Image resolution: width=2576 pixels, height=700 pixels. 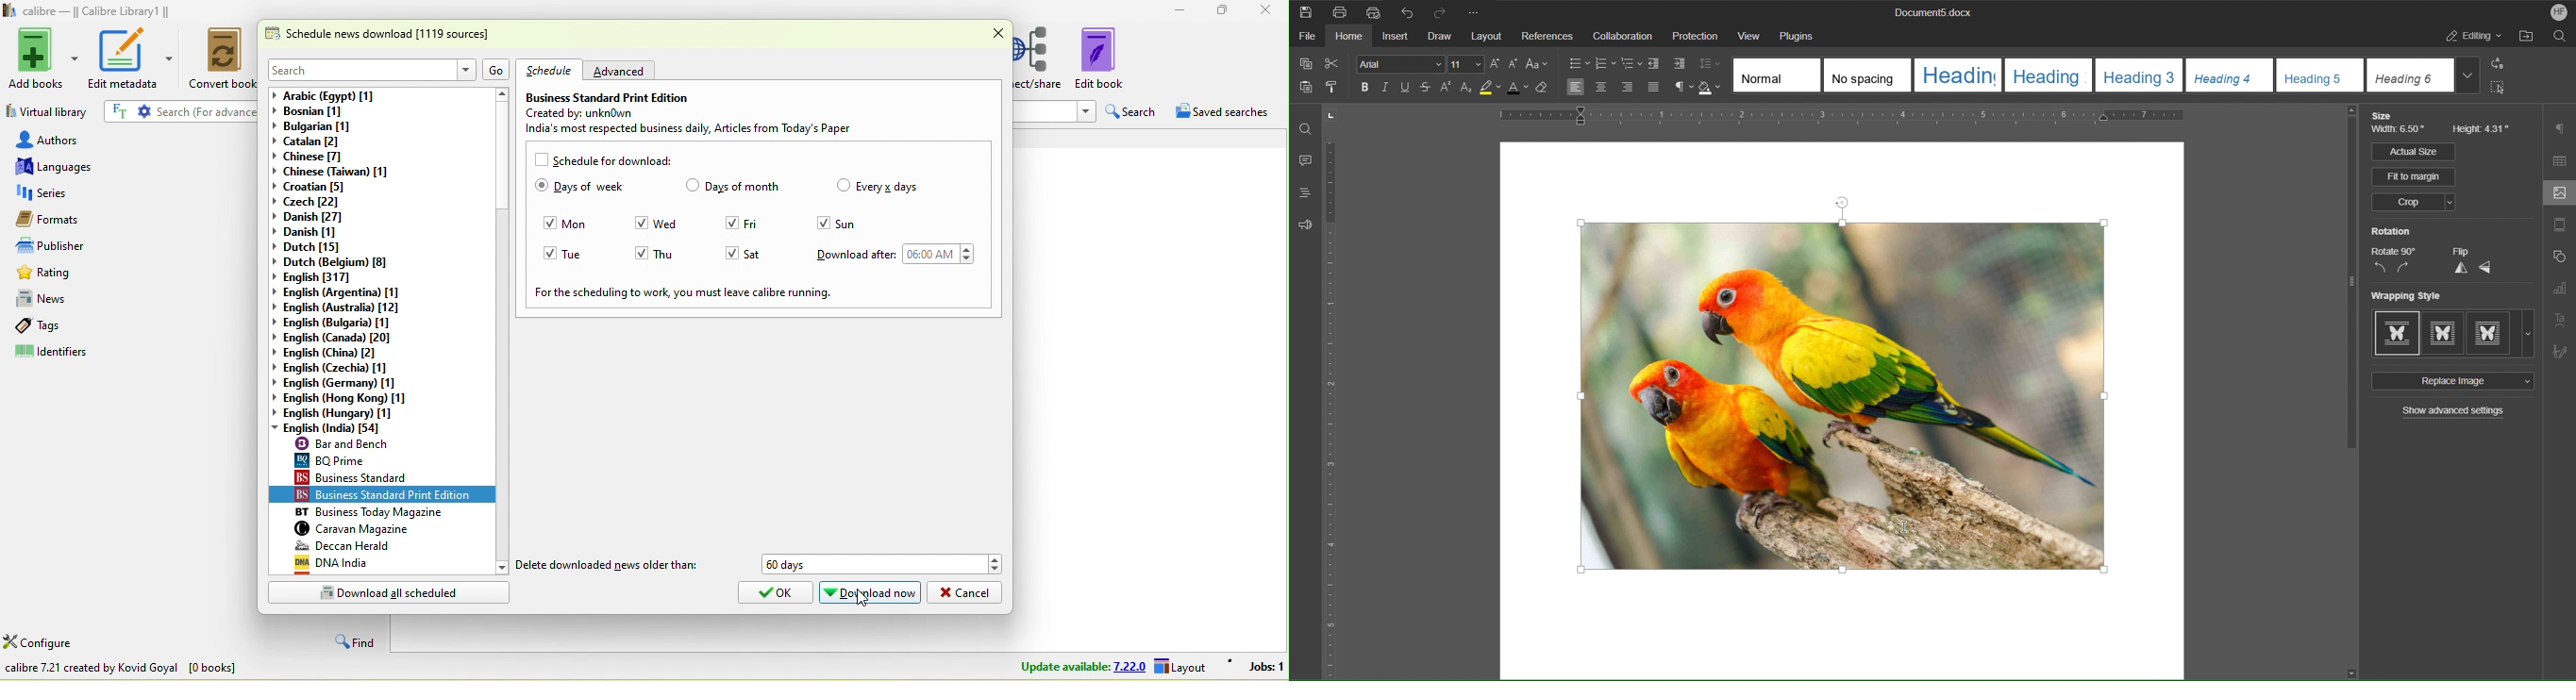 I want to click on edit metadata options, so click(x=171, y=58).